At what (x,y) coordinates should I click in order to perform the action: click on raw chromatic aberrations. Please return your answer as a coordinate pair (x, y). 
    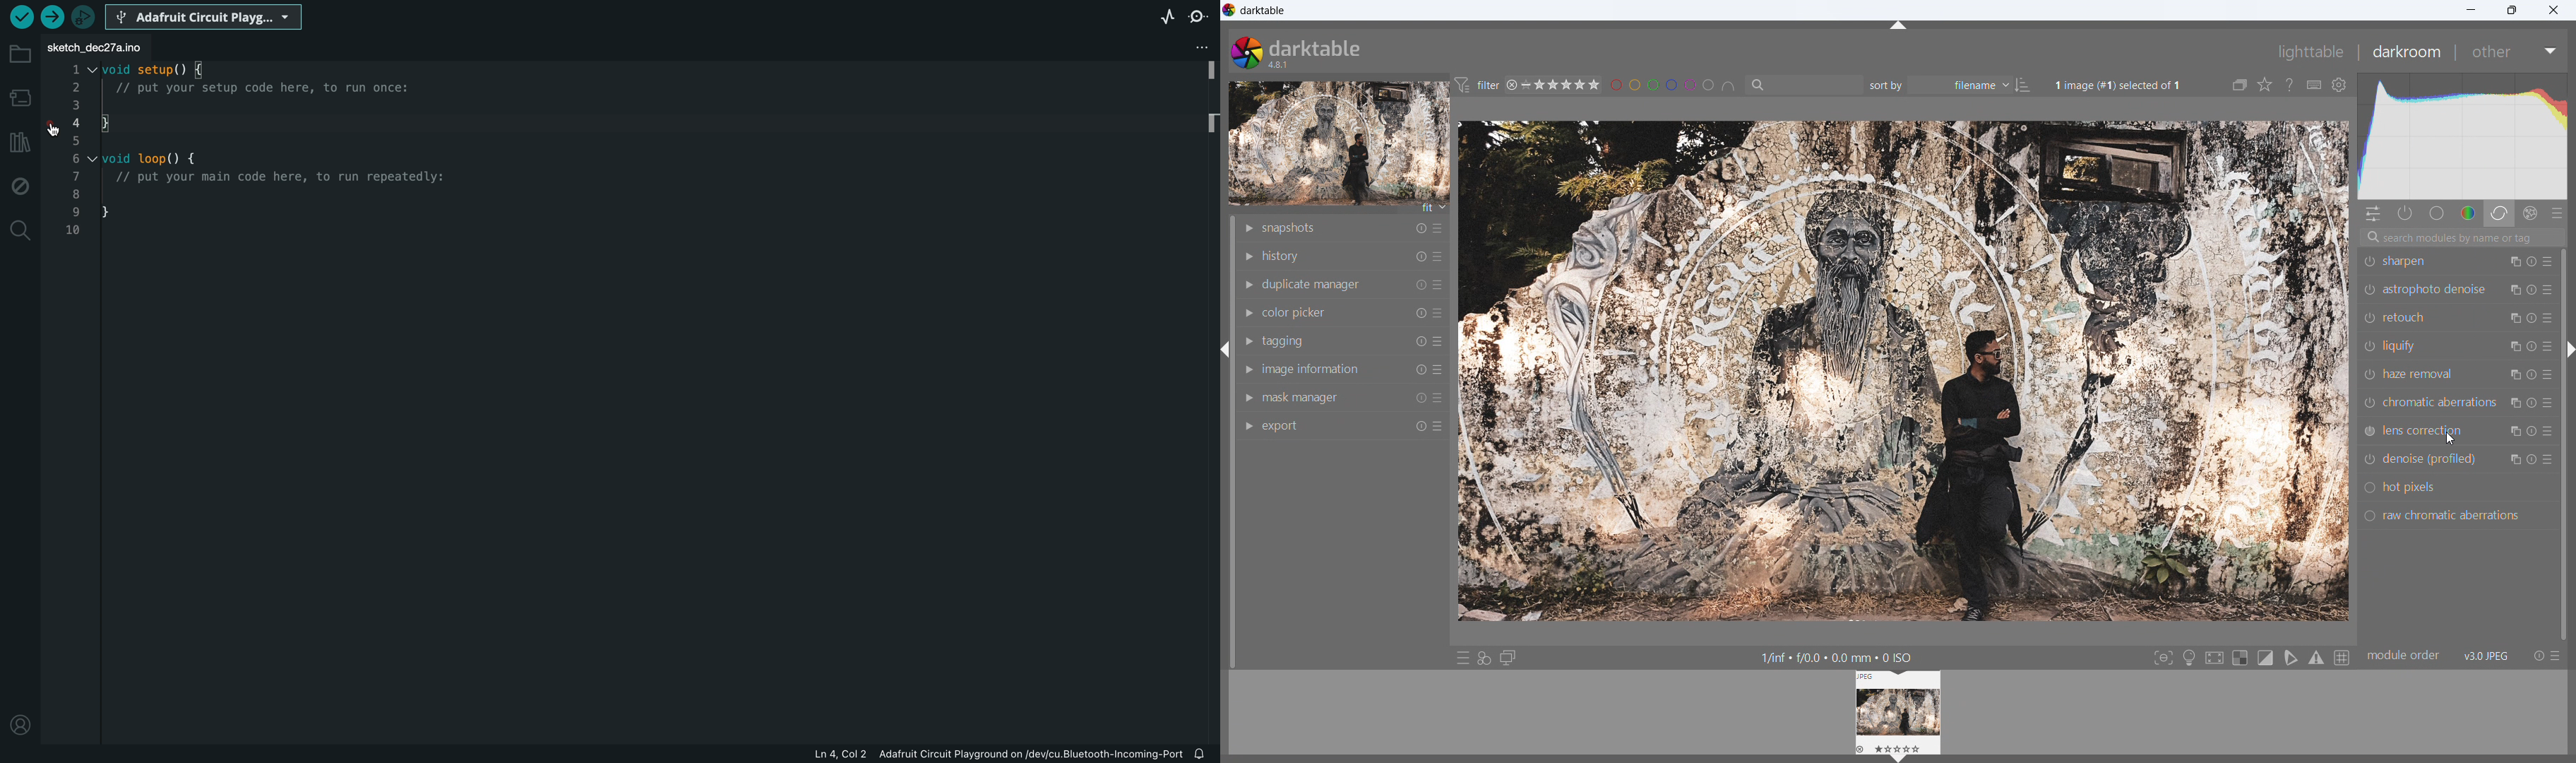
    Looking at the image, I should click on (2450, 516).